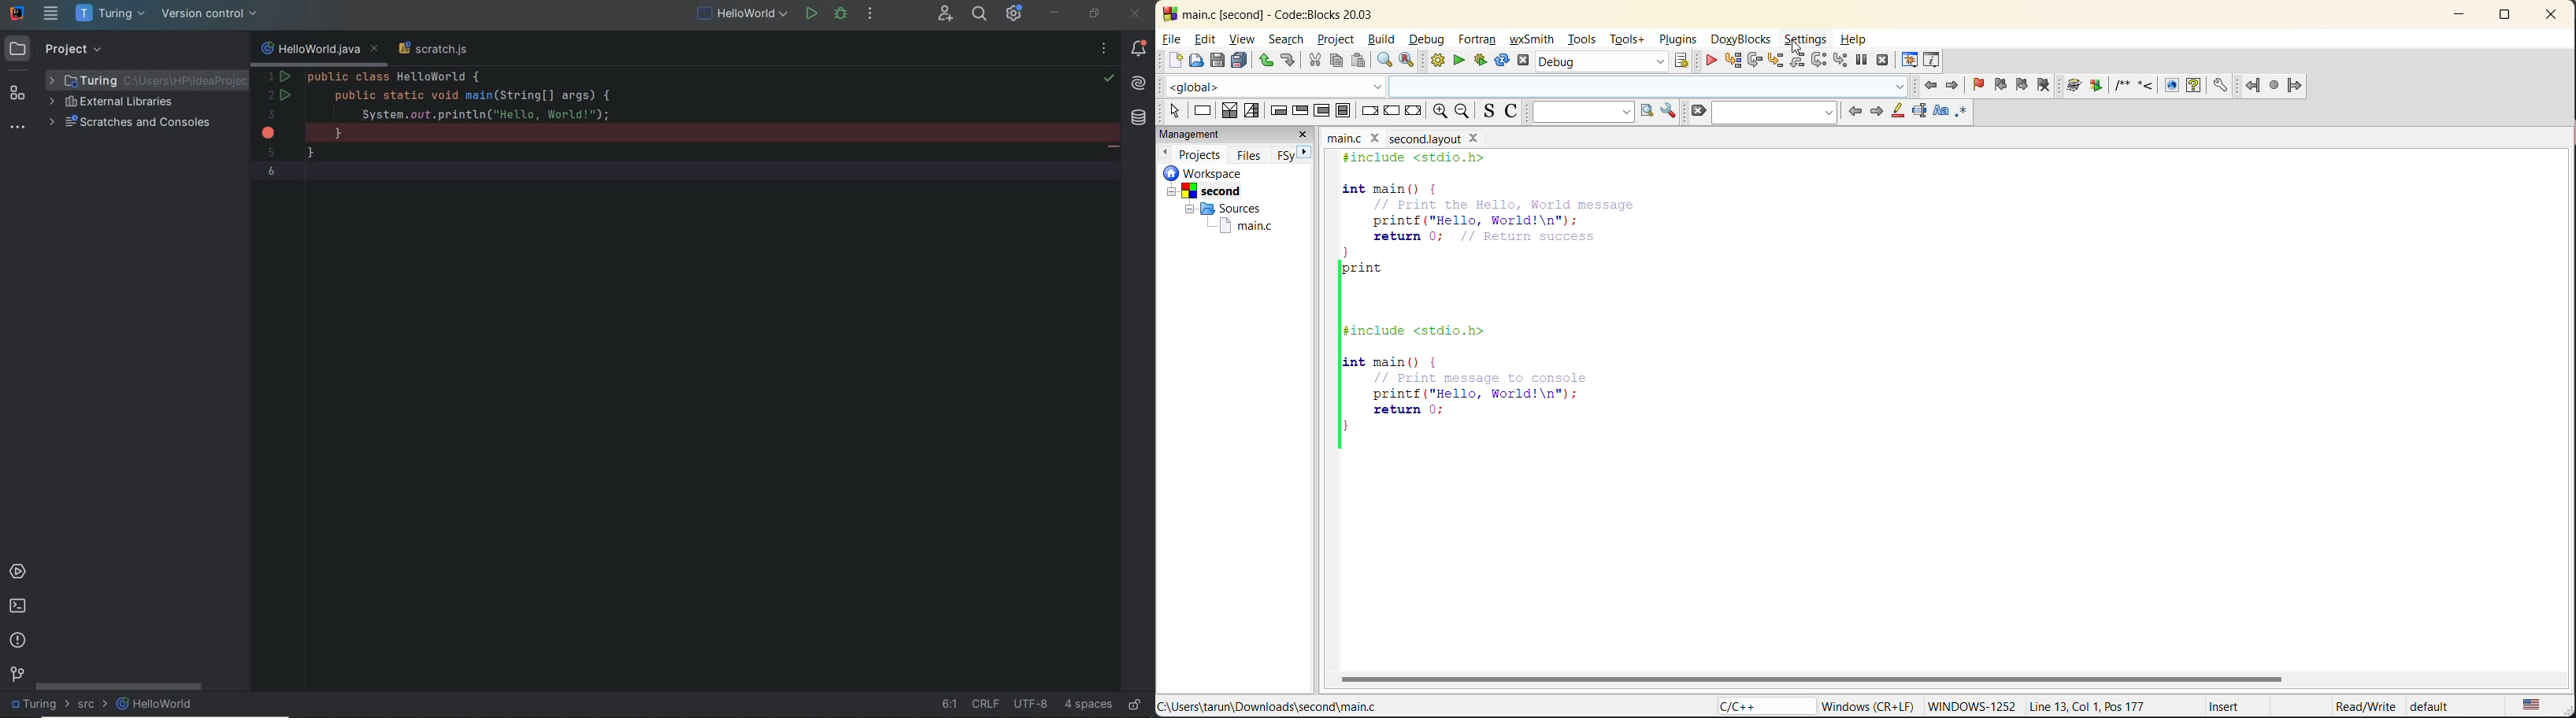 This screenshot has height=728, width=2576. Describe the element at coordinates (1392, 112) in the screenshot. I see `continue instruction` at that location.